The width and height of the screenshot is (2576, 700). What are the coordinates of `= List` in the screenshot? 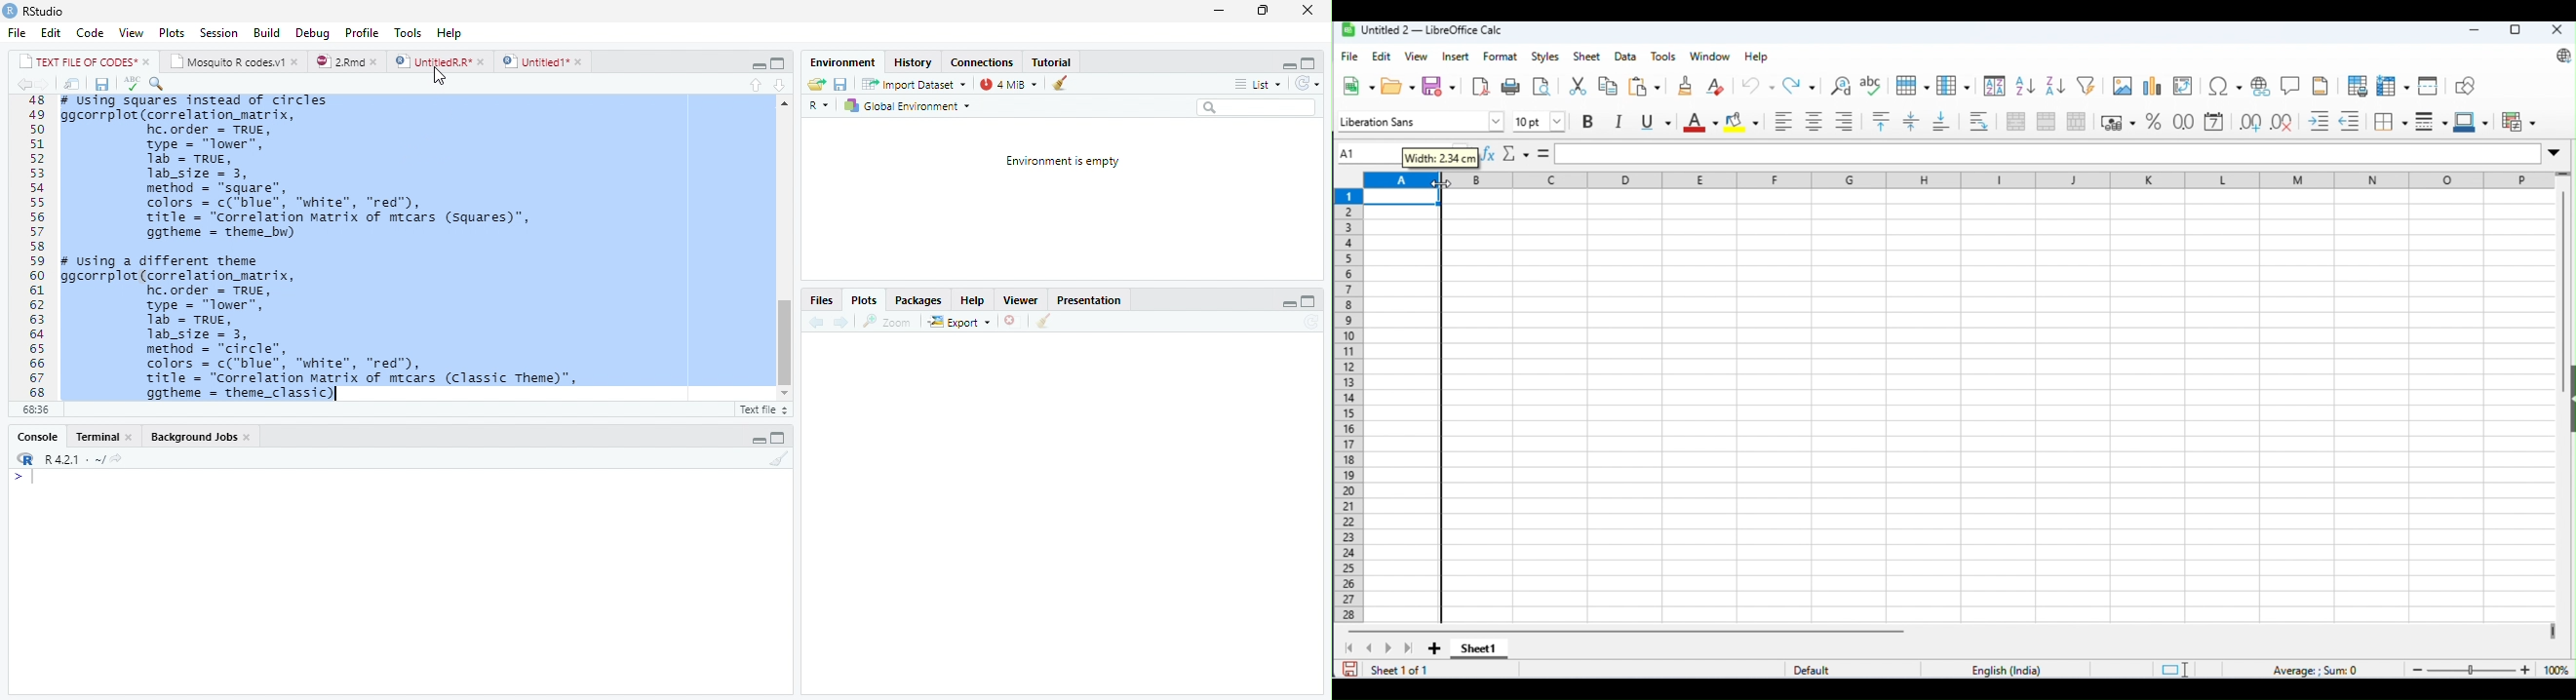 It's located at (1260, 85).